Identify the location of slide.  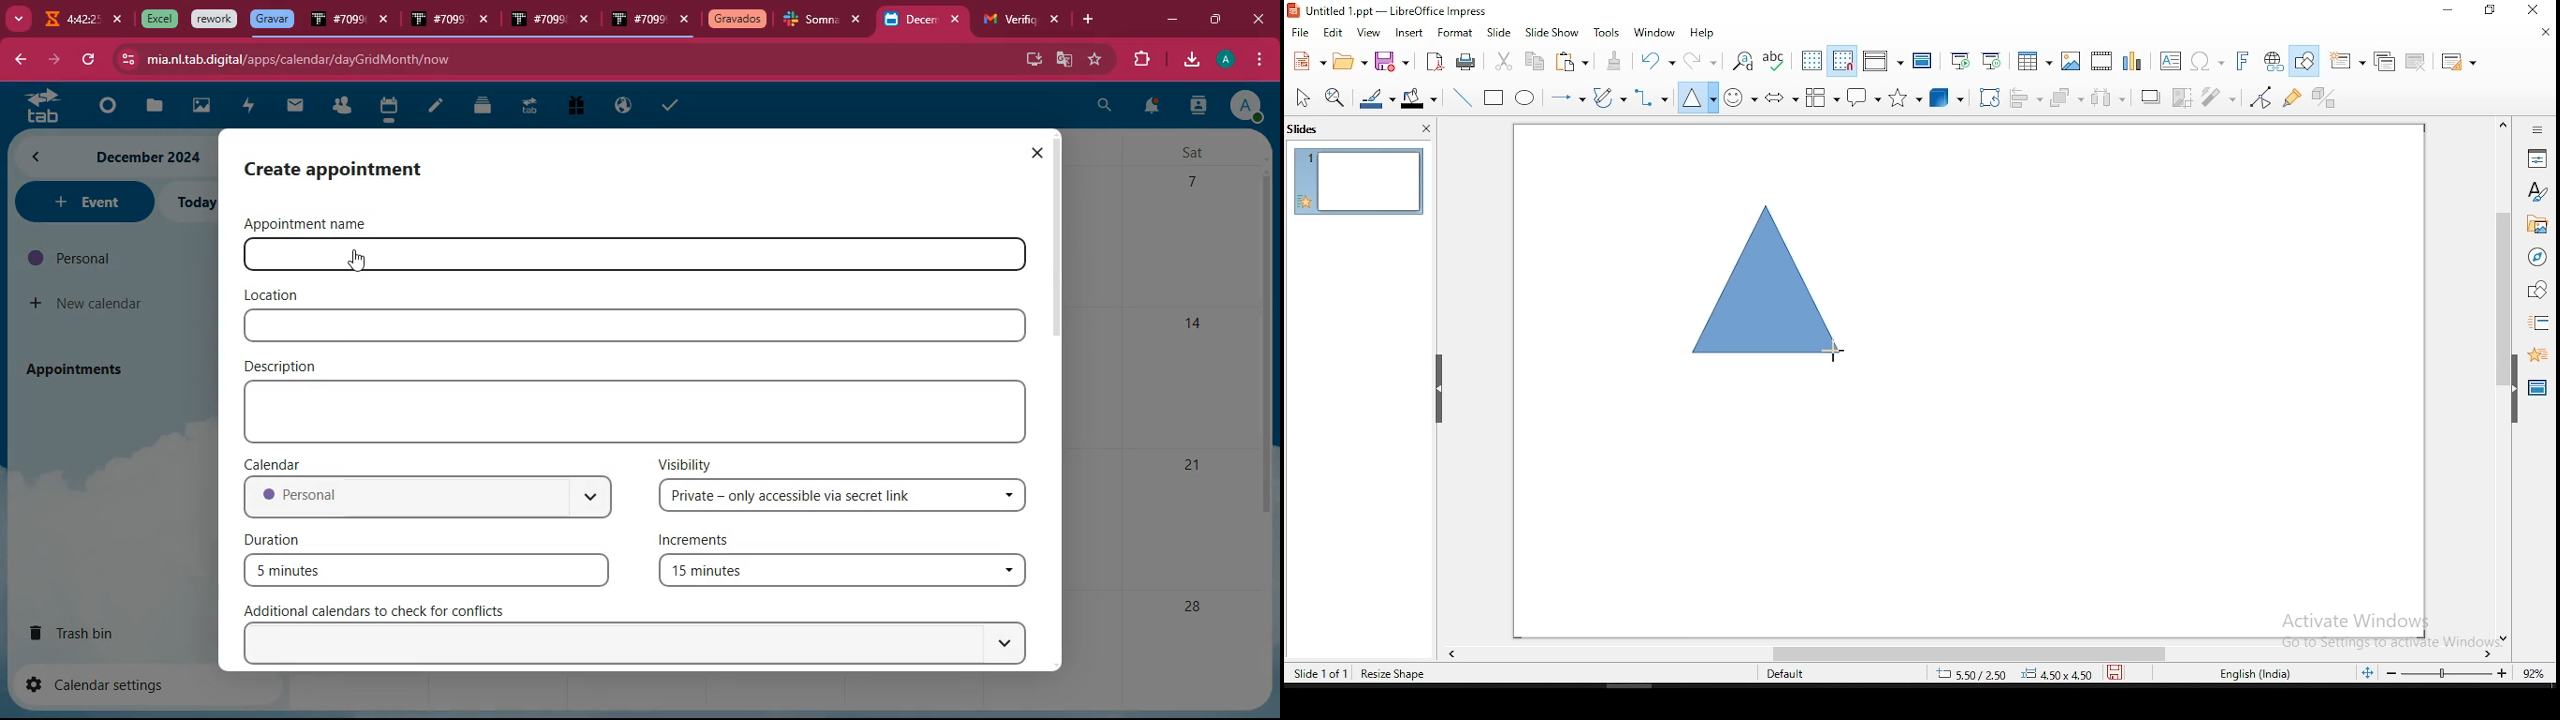
(1358, 180).